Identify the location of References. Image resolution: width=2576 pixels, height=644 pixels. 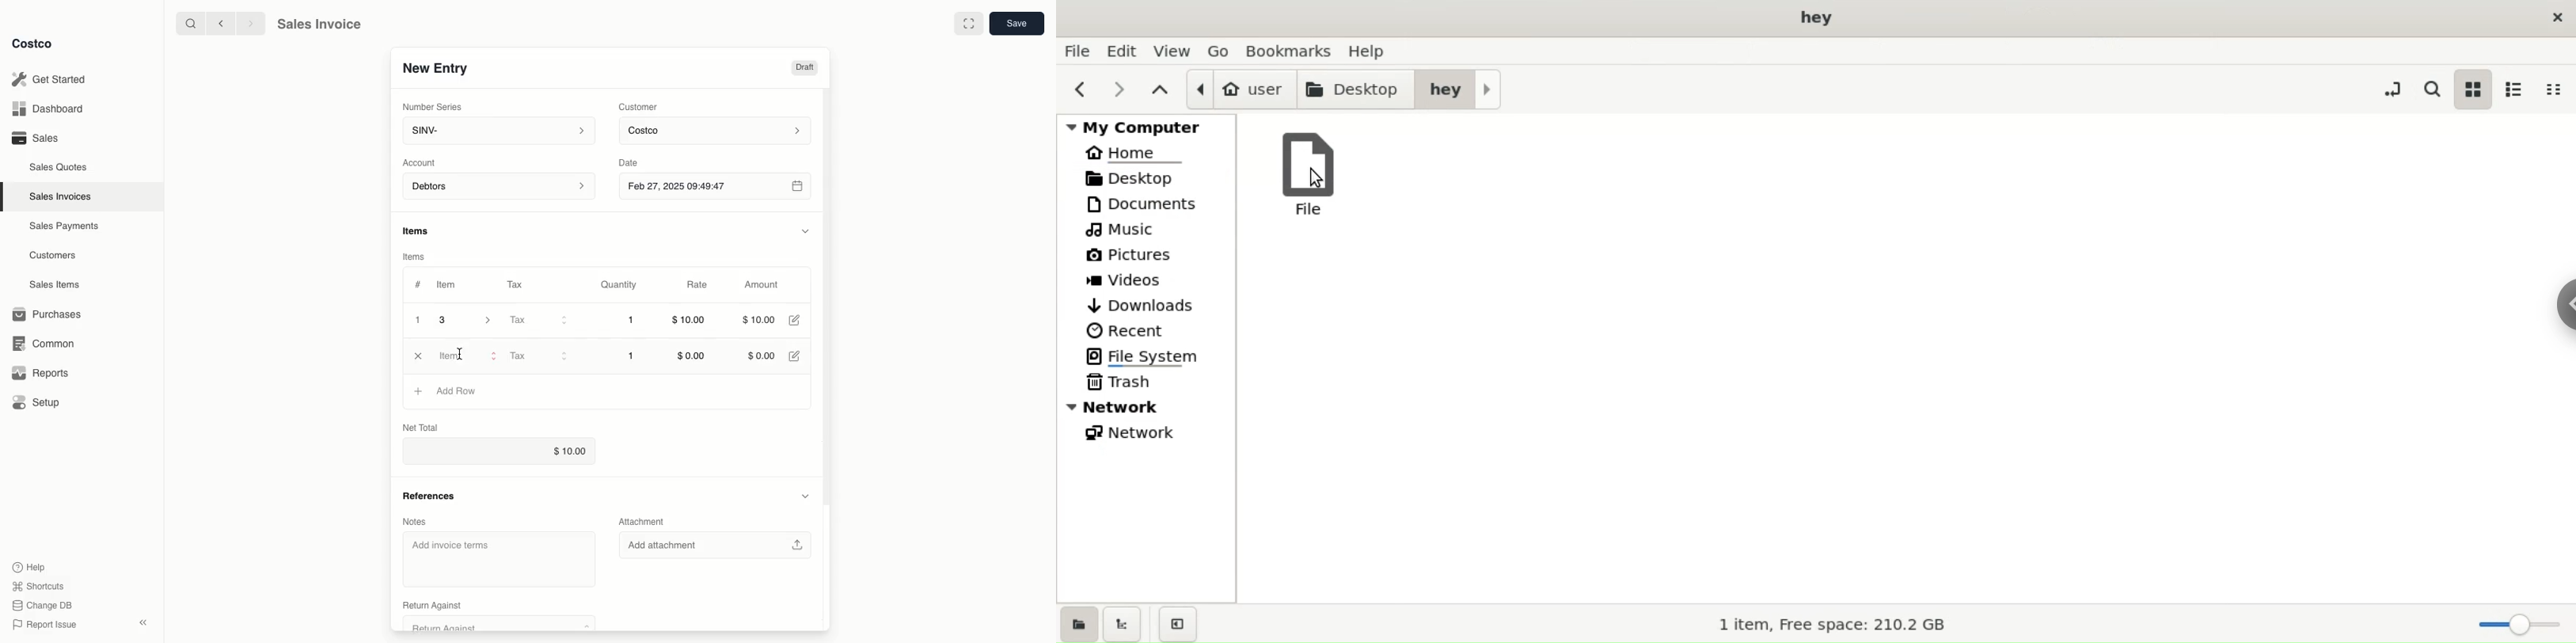
(434, 494).